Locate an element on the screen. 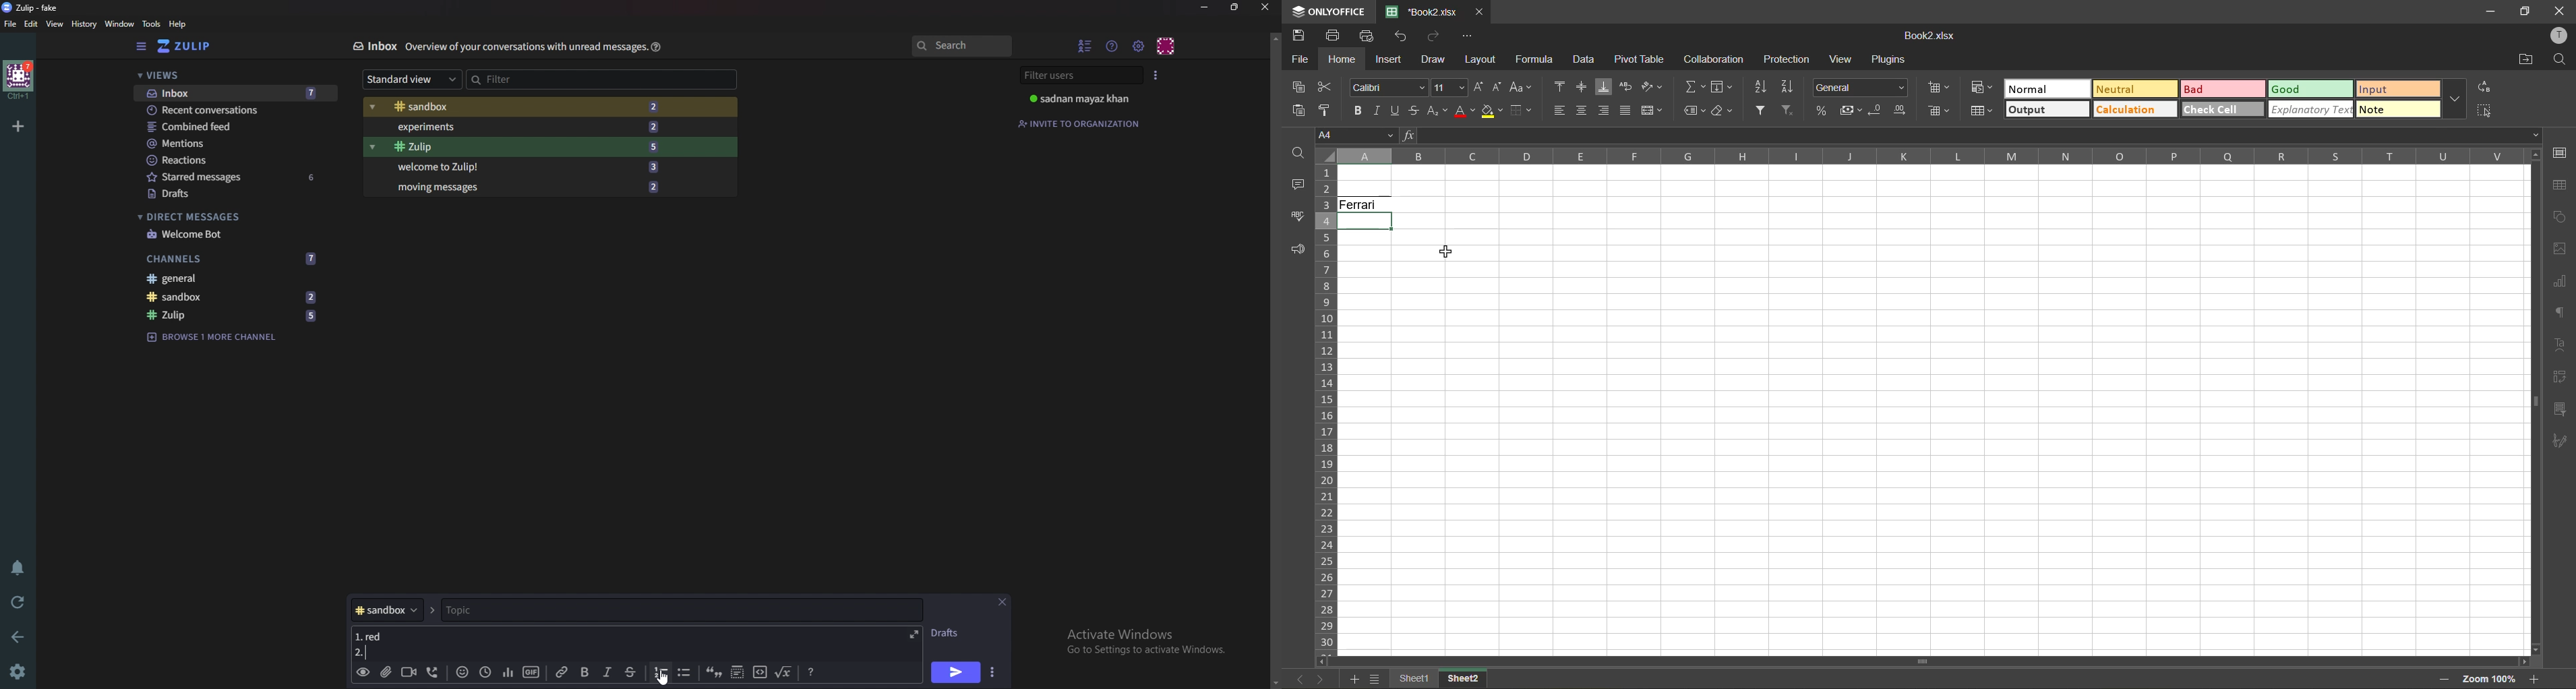  sort ascending is located at coordinates (1761, 87).